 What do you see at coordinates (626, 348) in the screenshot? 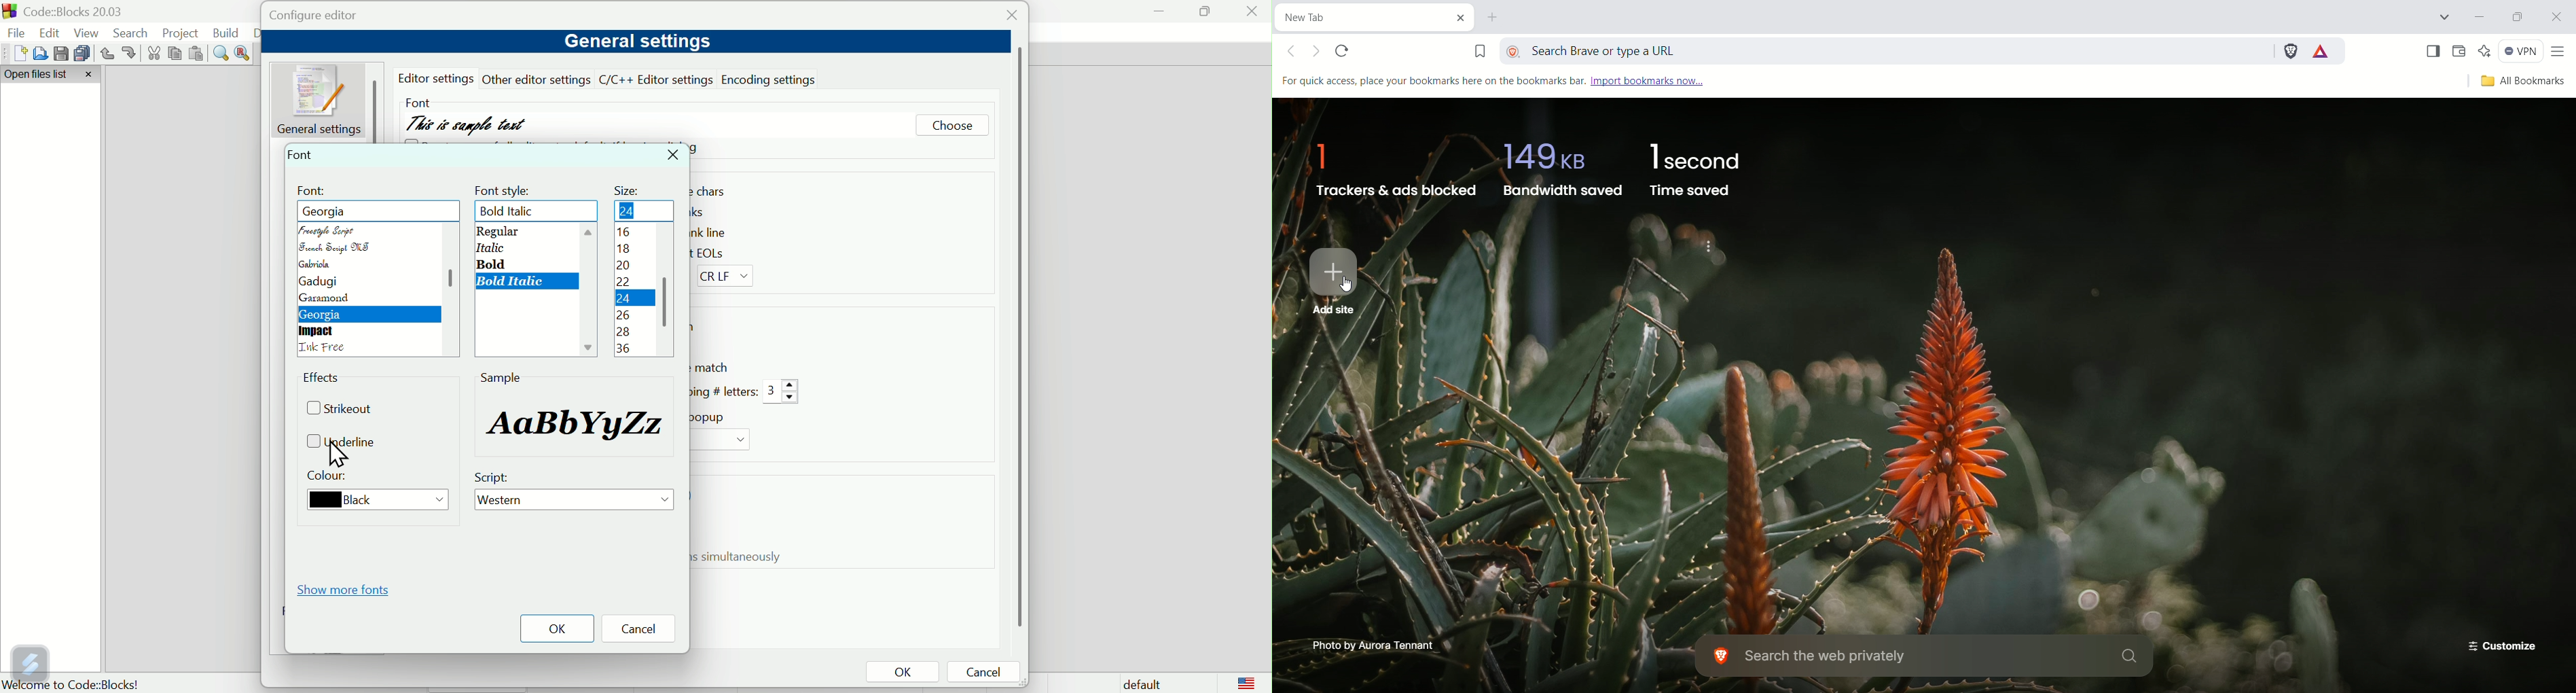
I see `36` at bounding box center [626, 348].